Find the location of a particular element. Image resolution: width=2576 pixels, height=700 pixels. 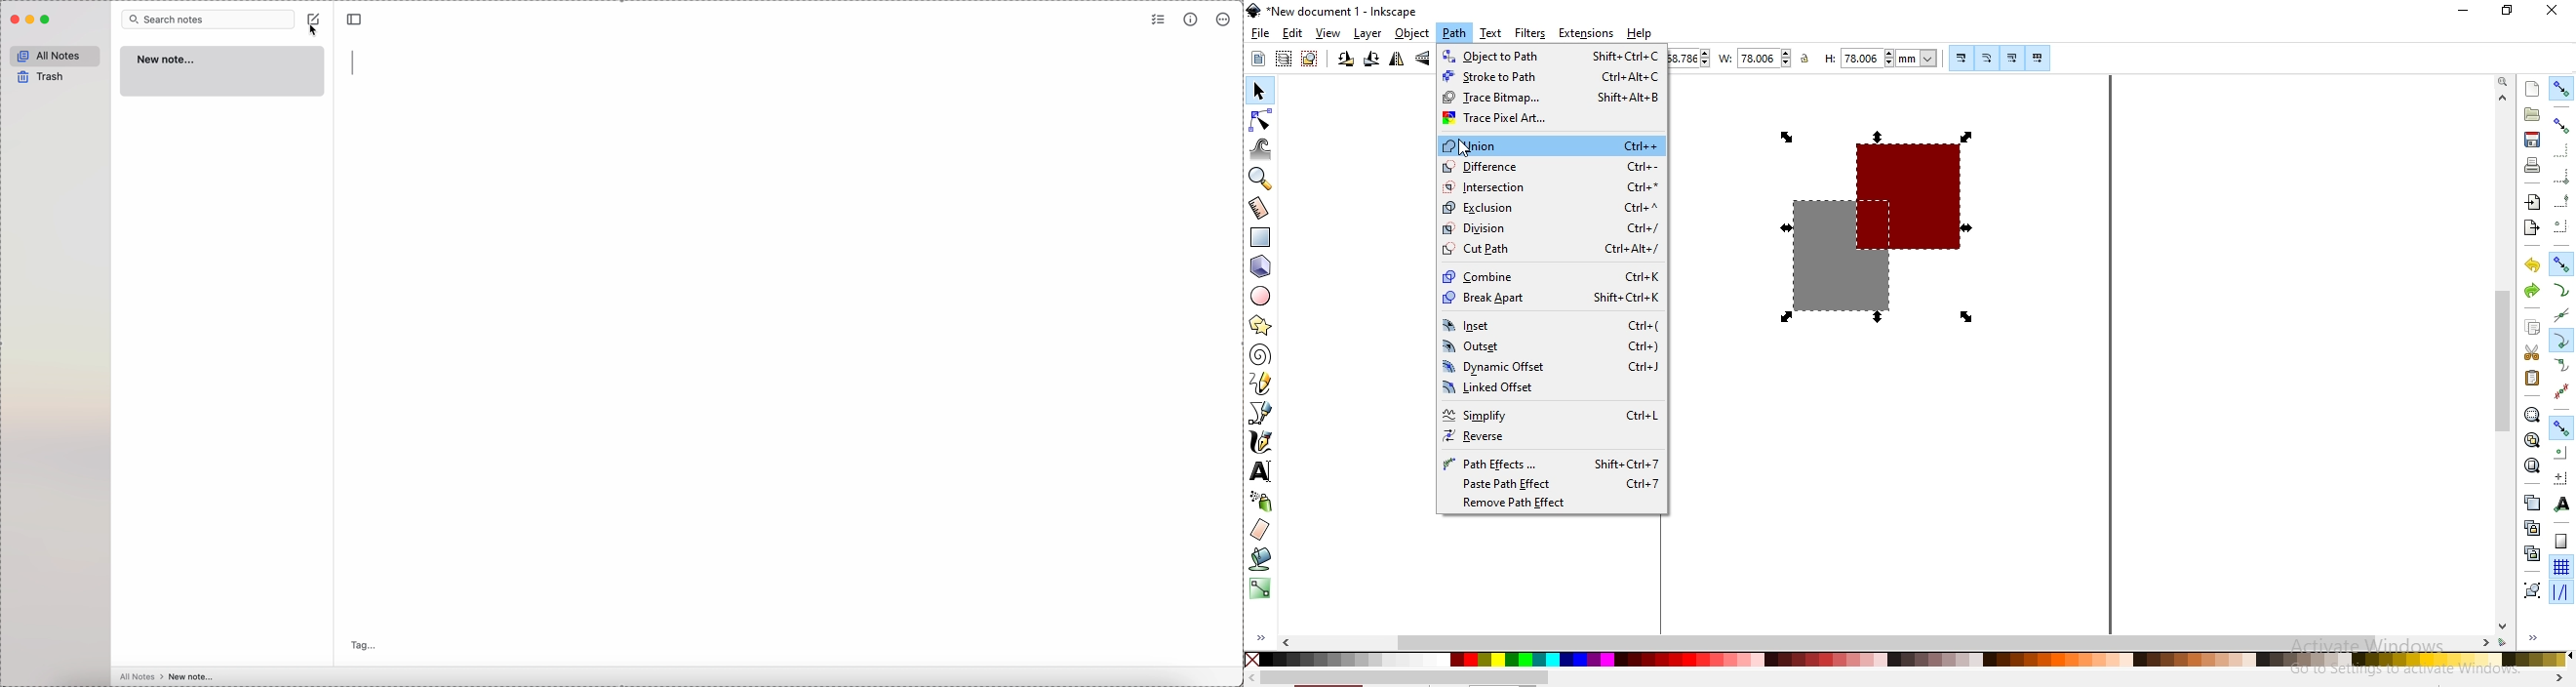

zoom to fit page is located at coordinates (2532, 465).